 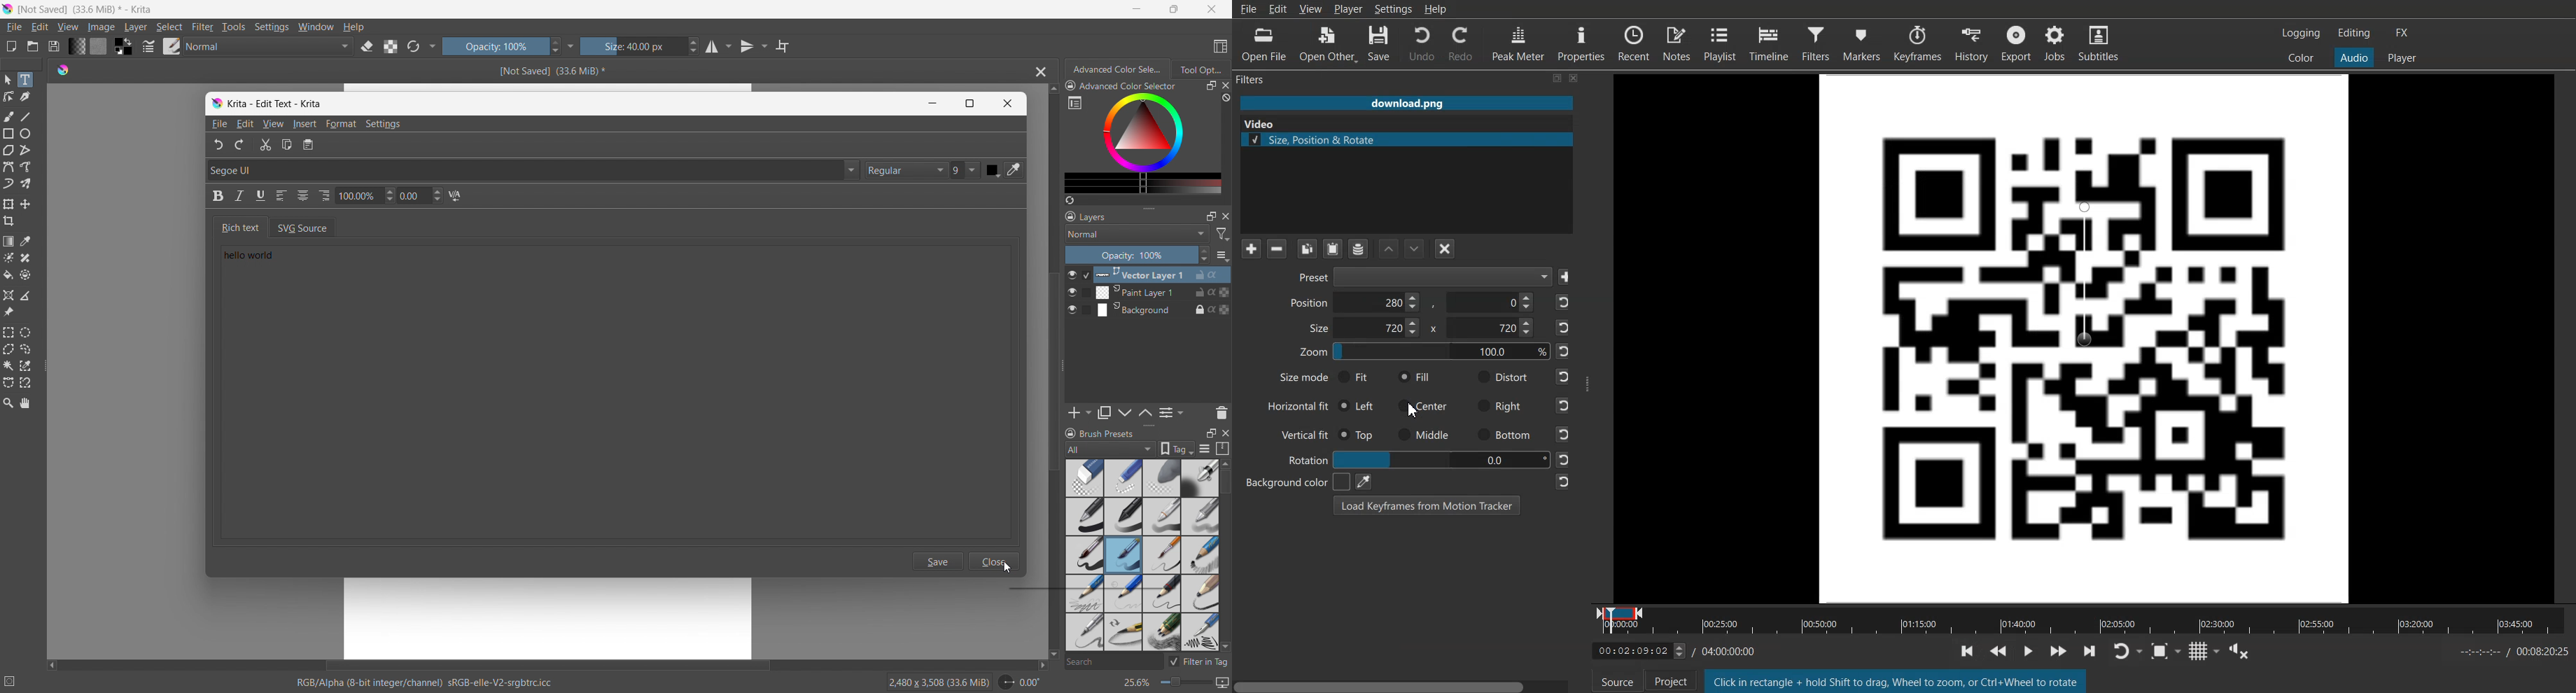 What do you see at coordinates (1161, 478) in the screenshot?
I see `blur` at bounding box center [1161, 478].